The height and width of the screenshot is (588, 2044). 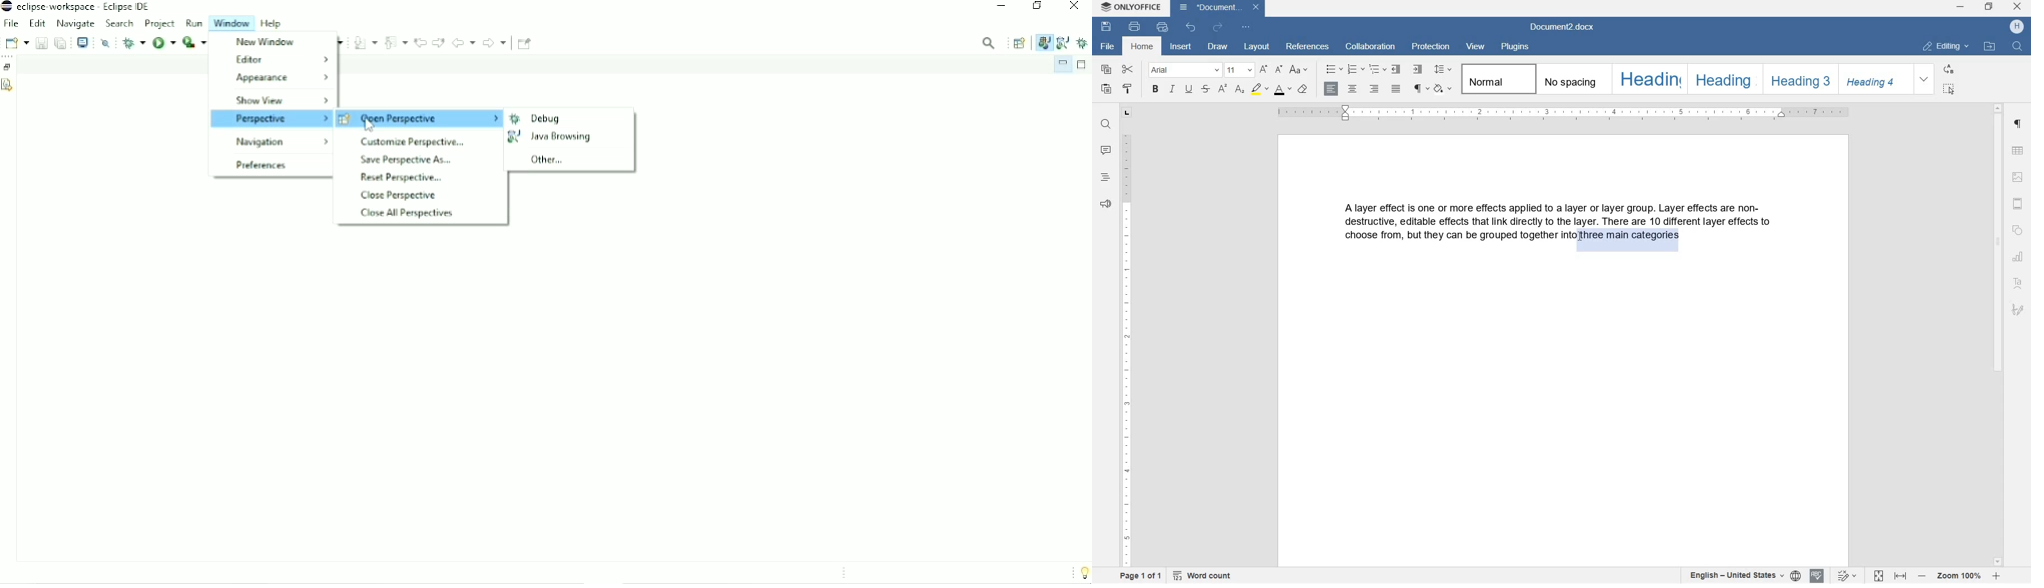 I want to click on multilevel list, so click(x=1377, y=69).